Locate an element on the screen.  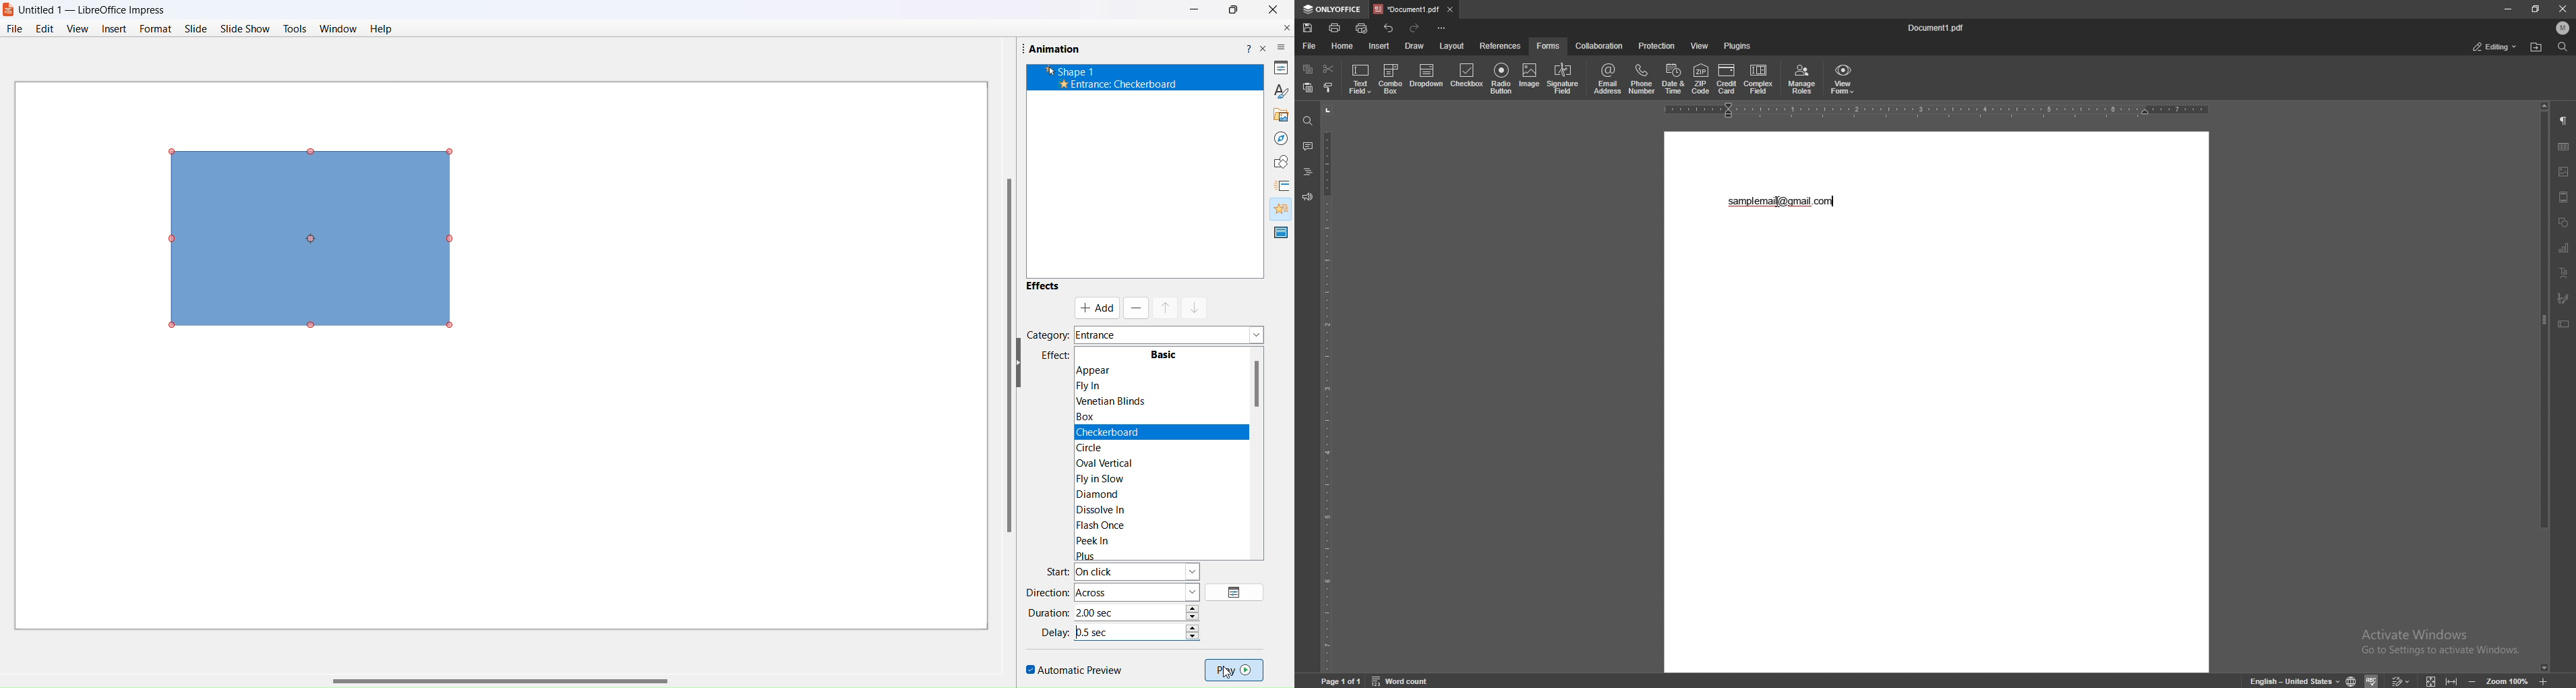
checkbox is located at coordinates (1468, 76).